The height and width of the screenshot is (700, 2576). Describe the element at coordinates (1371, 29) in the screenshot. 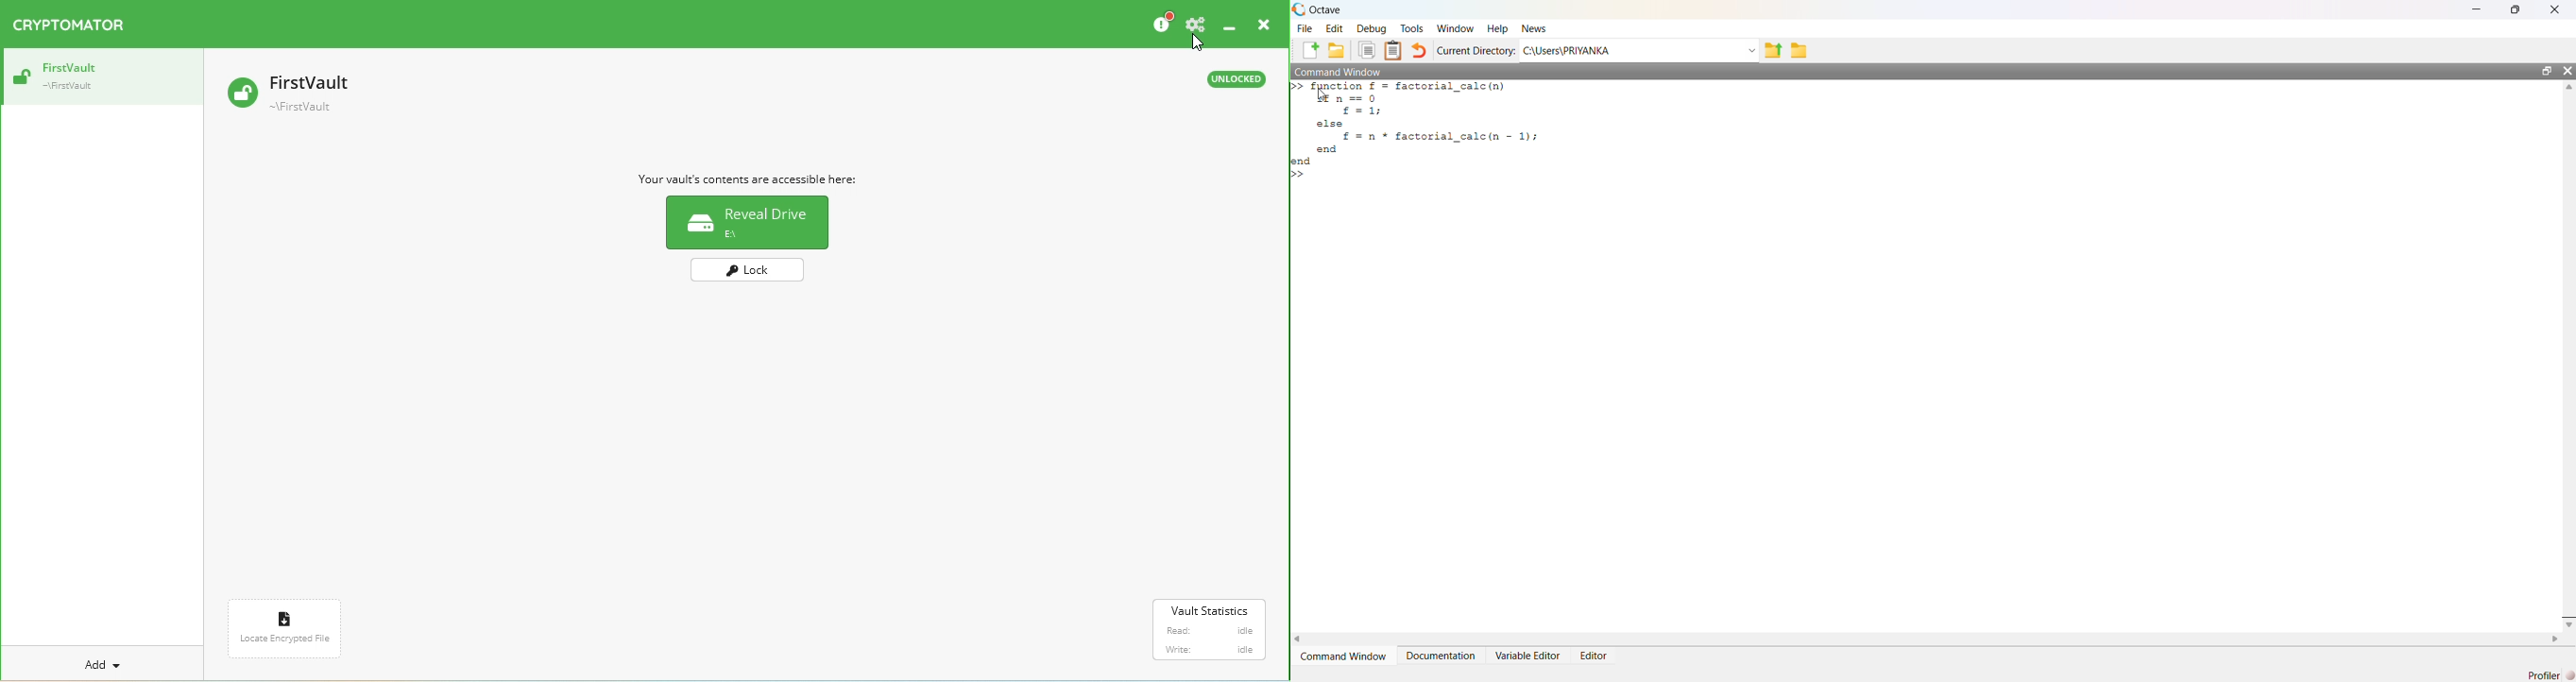

I see `debug` at that location.